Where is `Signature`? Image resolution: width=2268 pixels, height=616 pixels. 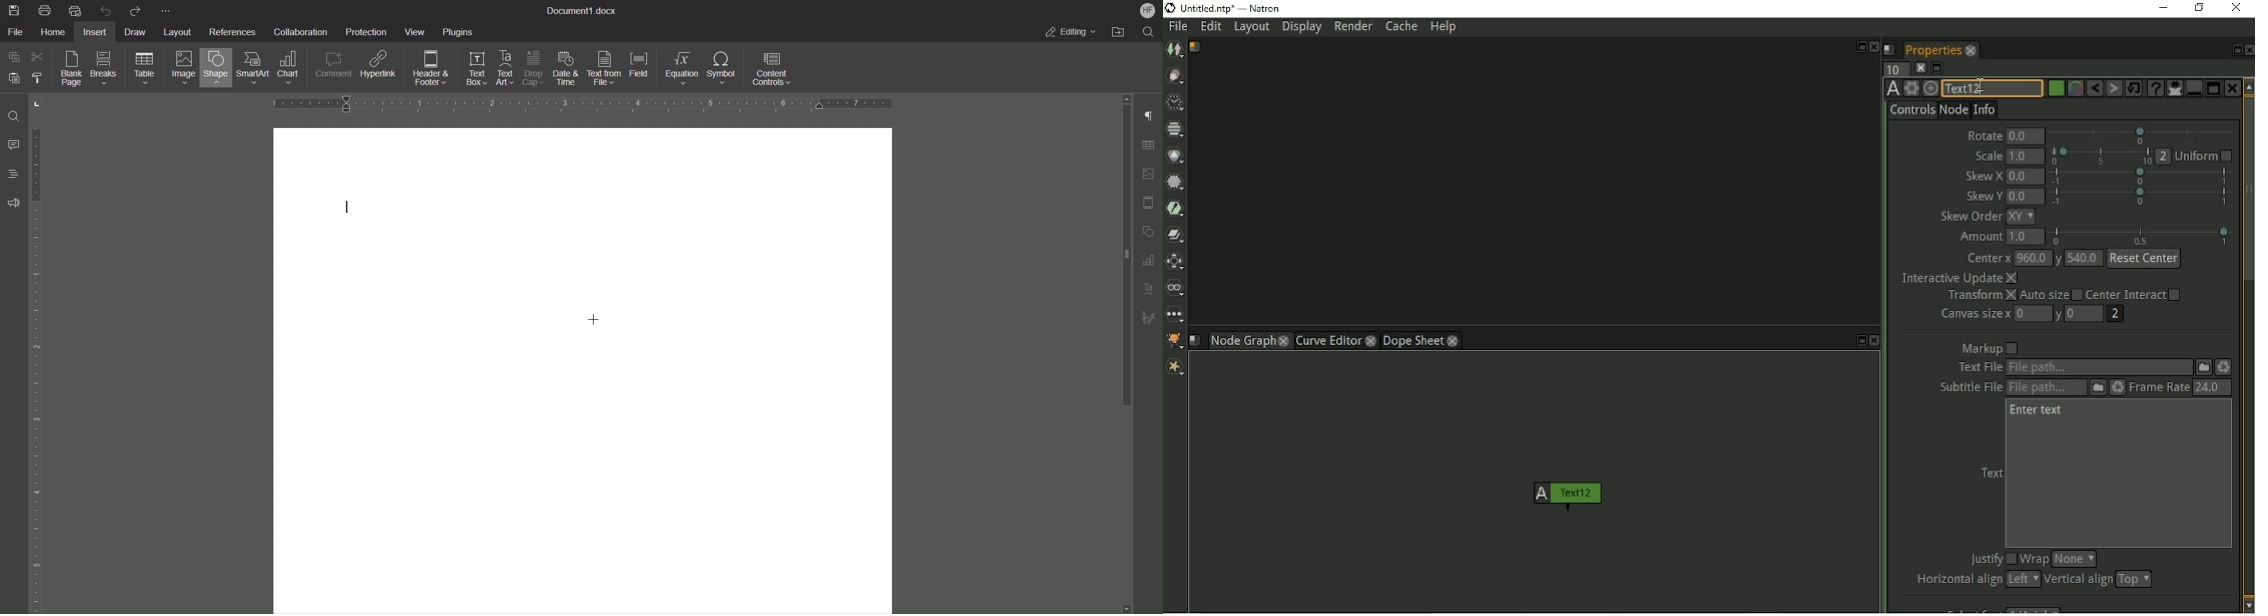 Signature is located at coordinates (1153, 318).